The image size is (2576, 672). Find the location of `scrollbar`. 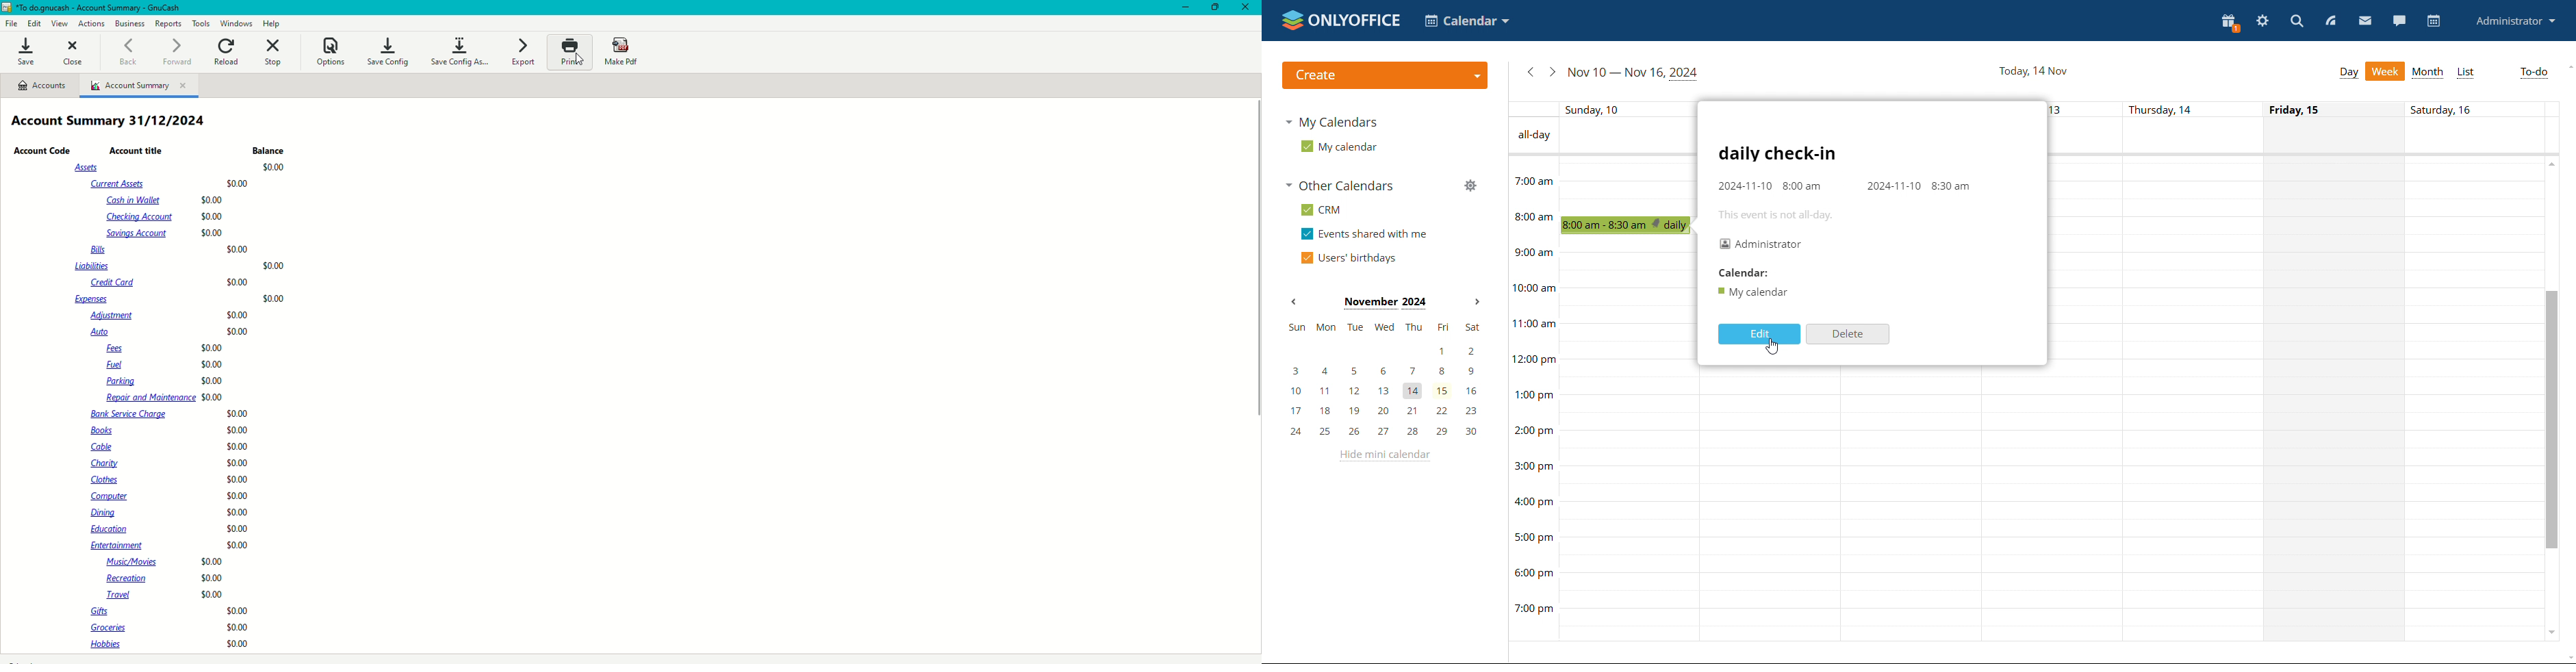

scrollbar is located at coordinates (2550, 419).